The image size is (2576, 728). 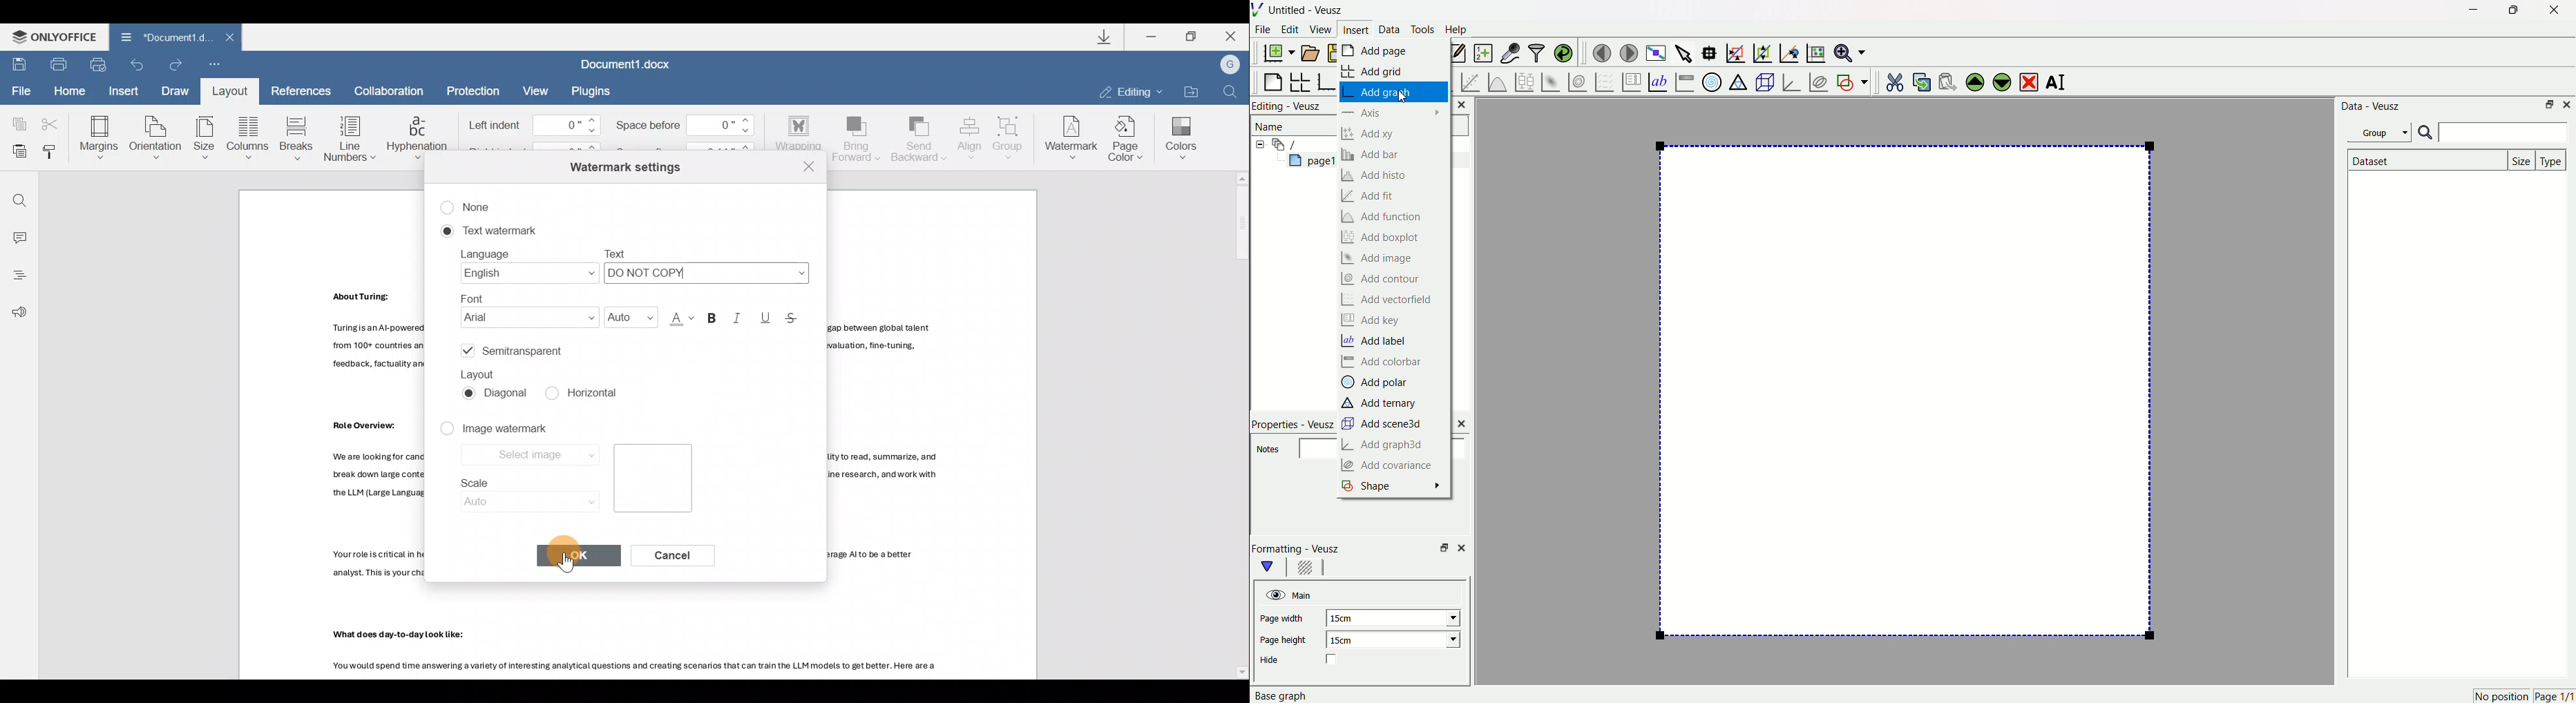 What do you see at coordinates (970, 139) in the screenshot?
I see `Align` at bounding box center [970, 139].